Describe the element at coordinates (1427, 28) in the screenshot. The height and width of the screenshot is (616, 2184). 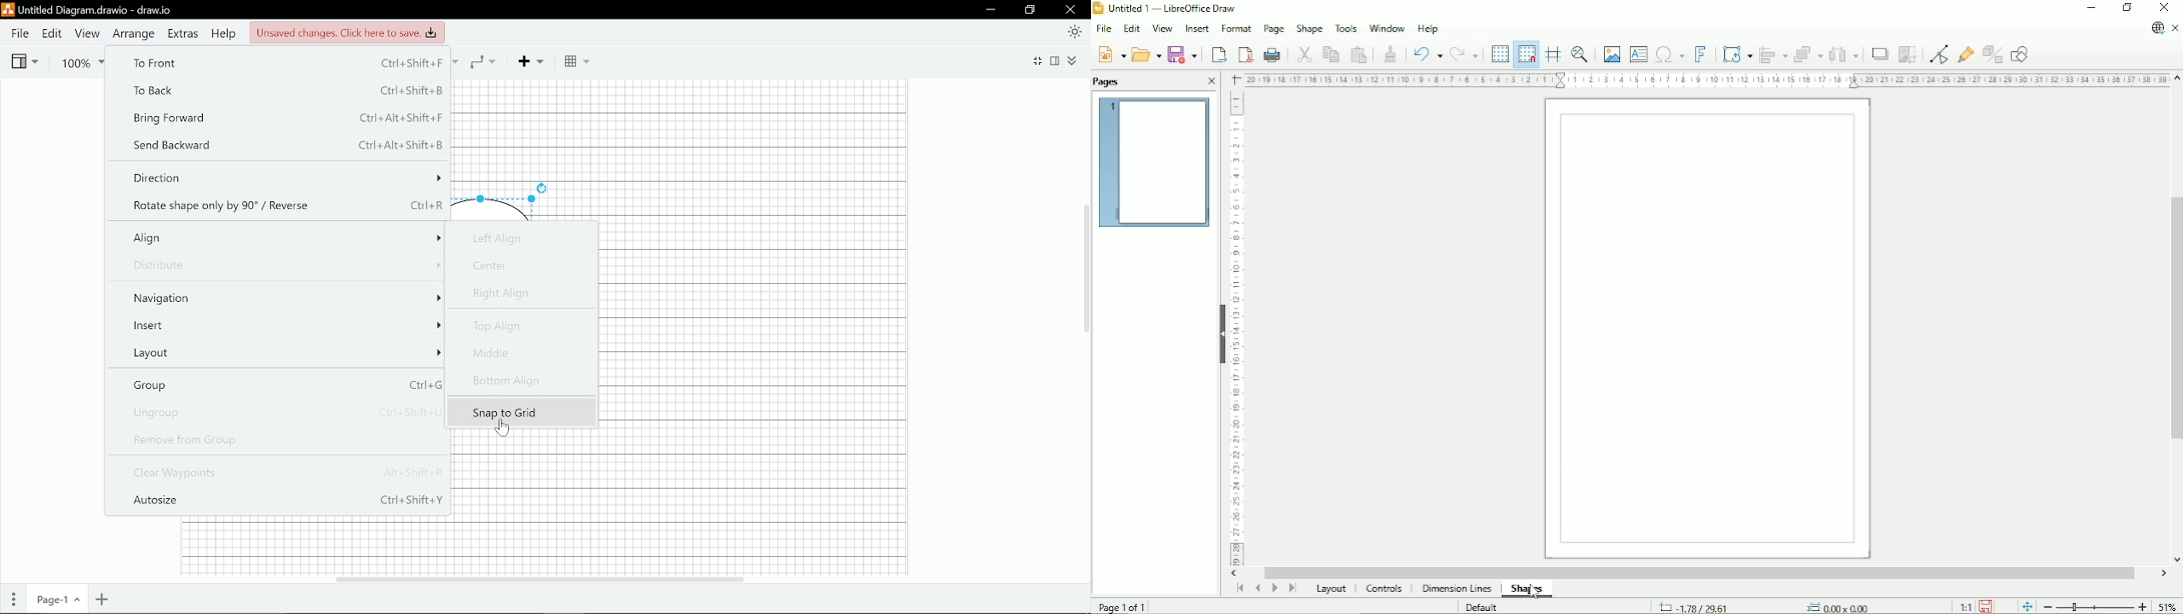
I see `Help` at that location.